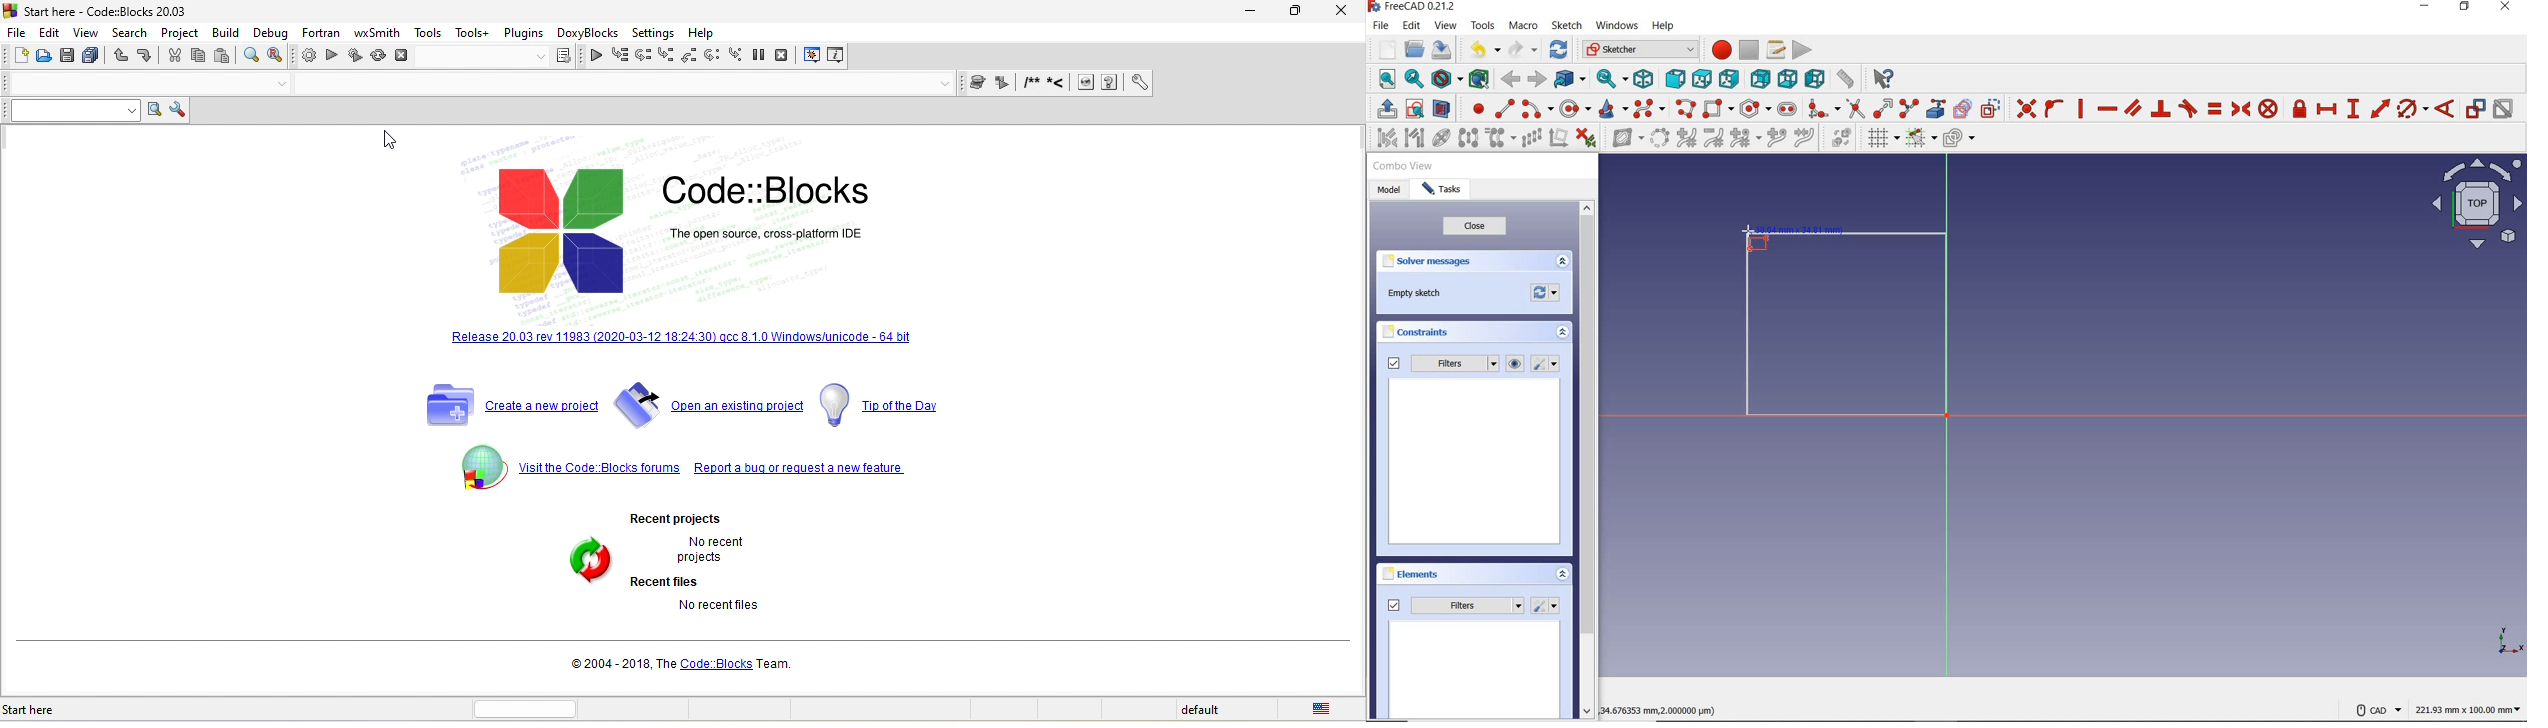  Describe the element at coordinates (1564, 575) in the screenshot. I see `expand` at that location.